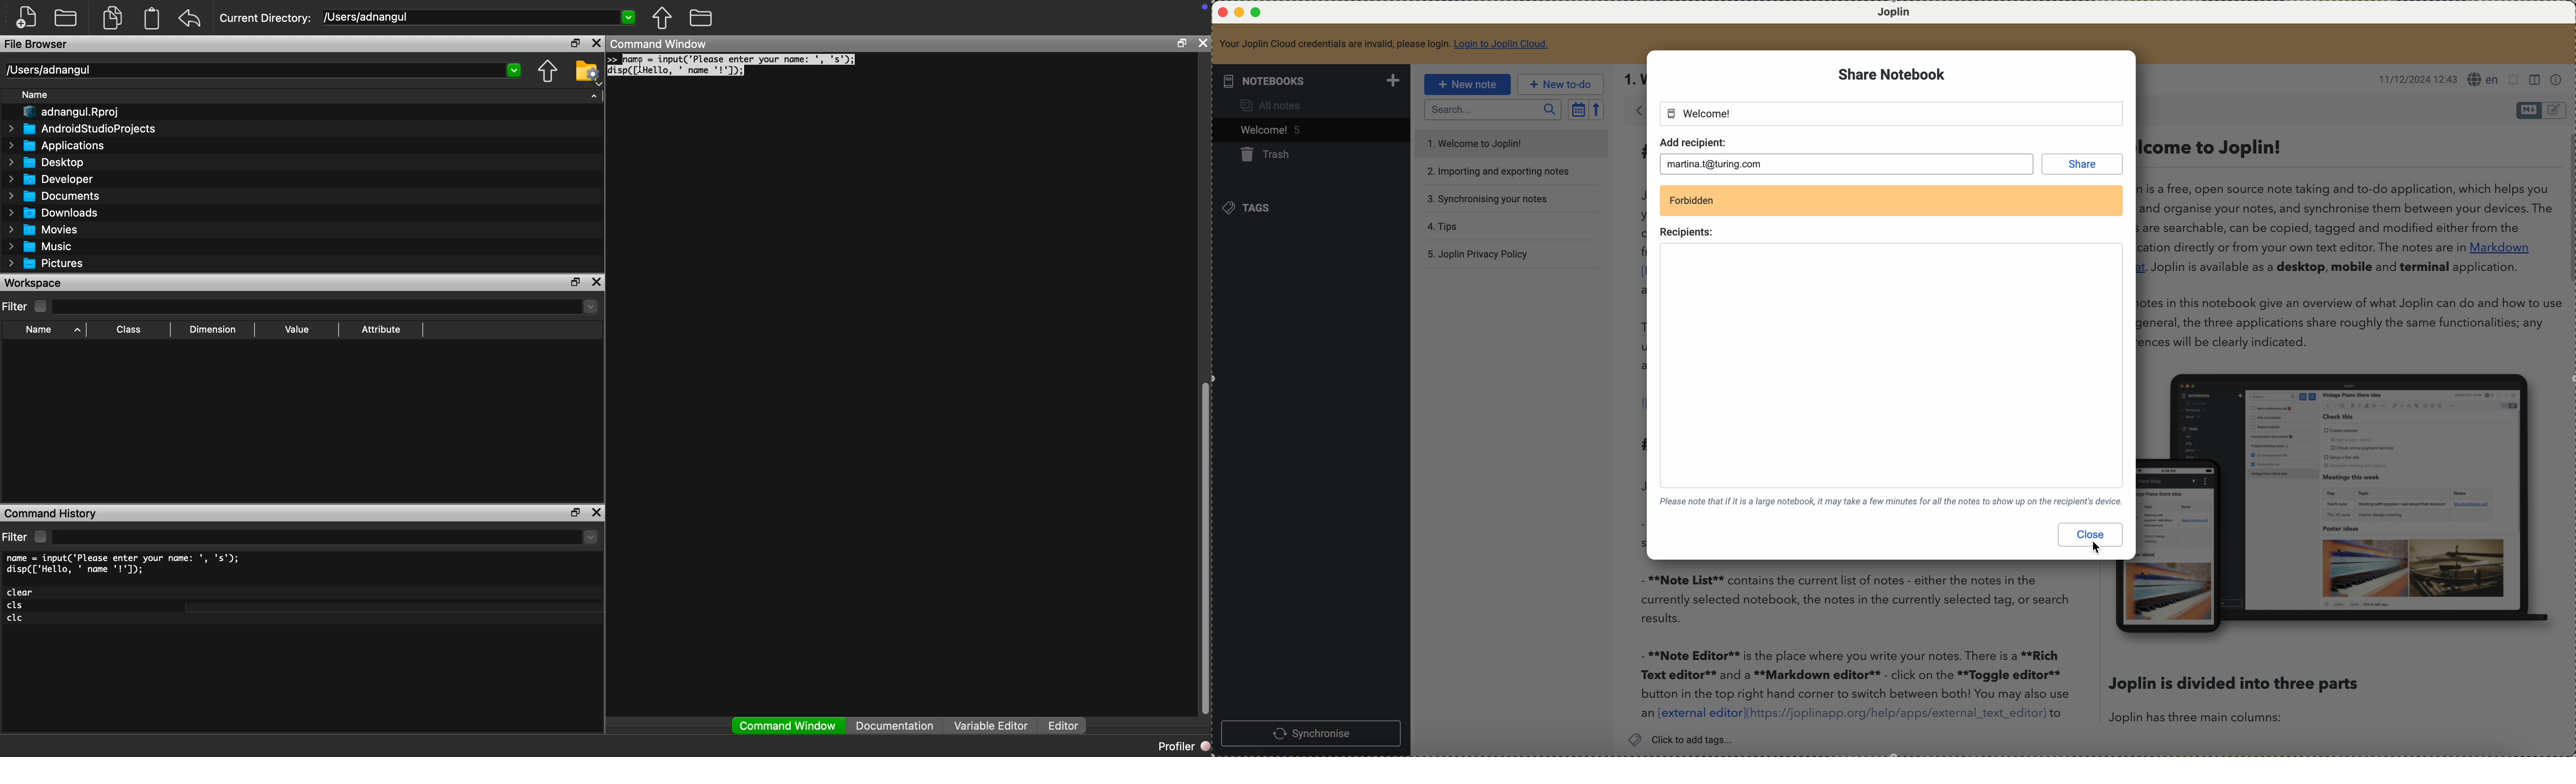 The width and height of the screenshot is (2576, 784). Describe the element at coordinates (2079, 163) in the screenshot. I see ` share` at that location.